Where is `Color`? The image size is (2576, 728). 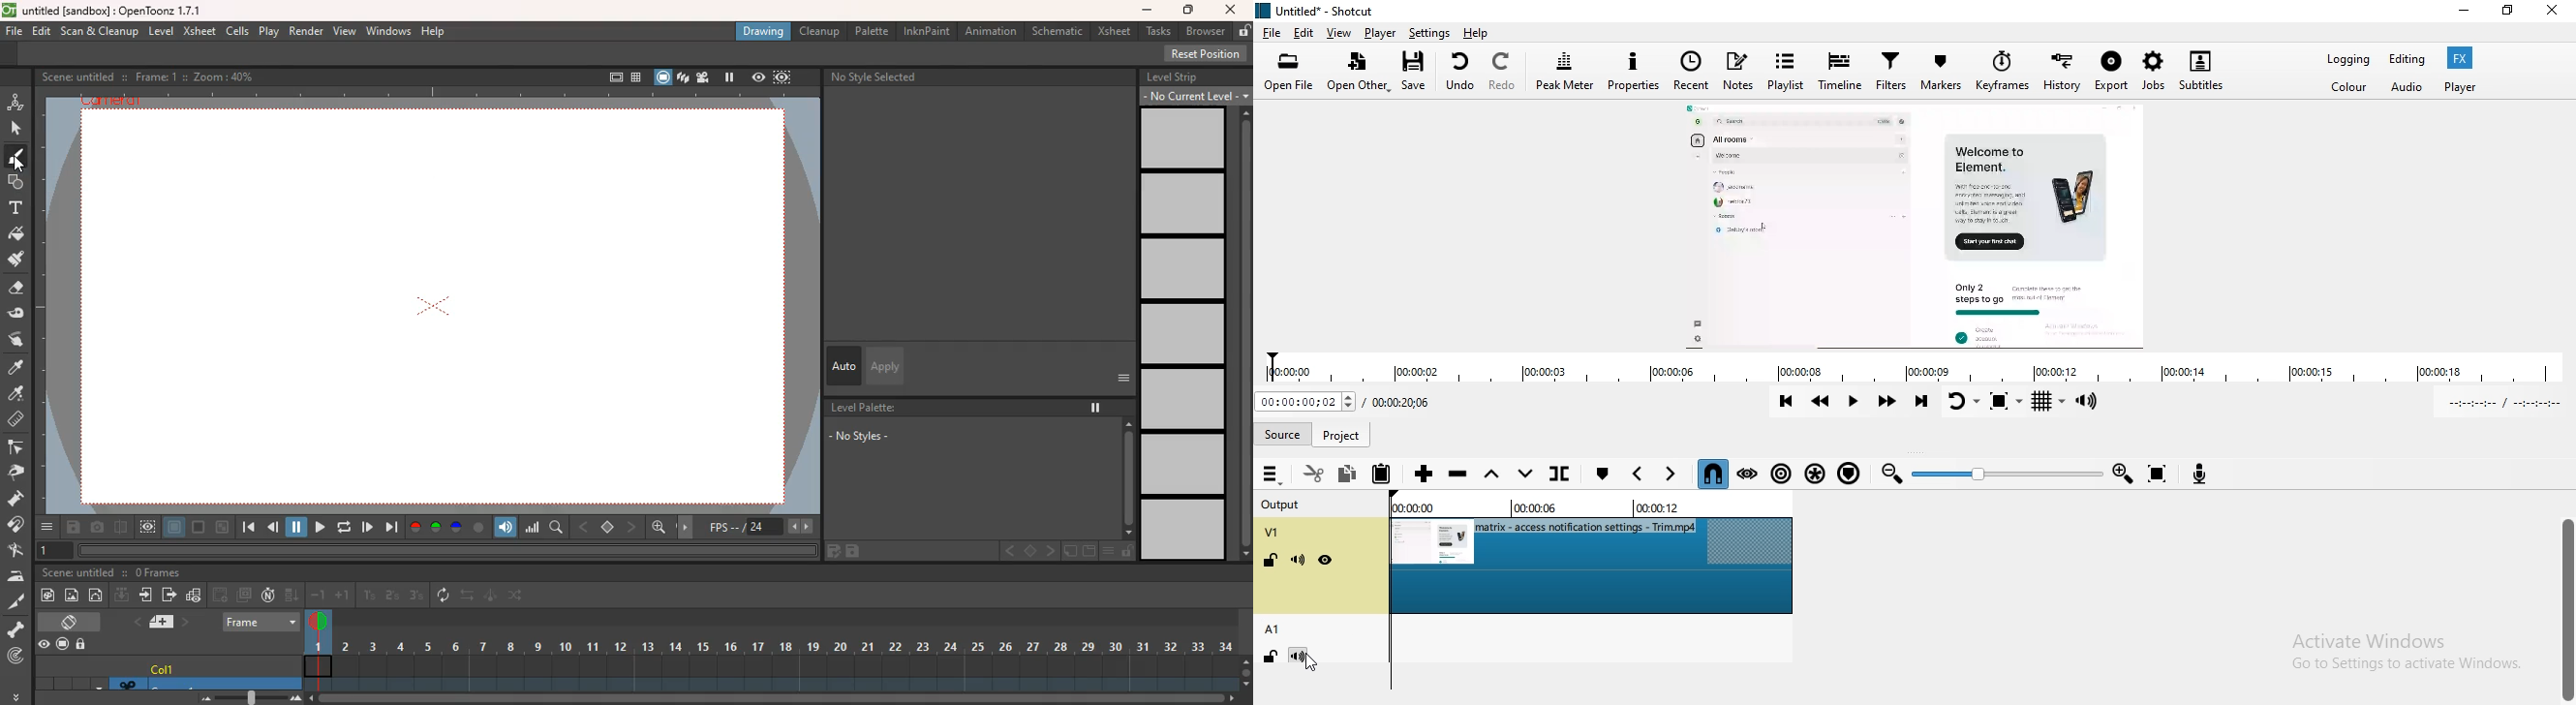
Color is located at coordinates (2347, 88).